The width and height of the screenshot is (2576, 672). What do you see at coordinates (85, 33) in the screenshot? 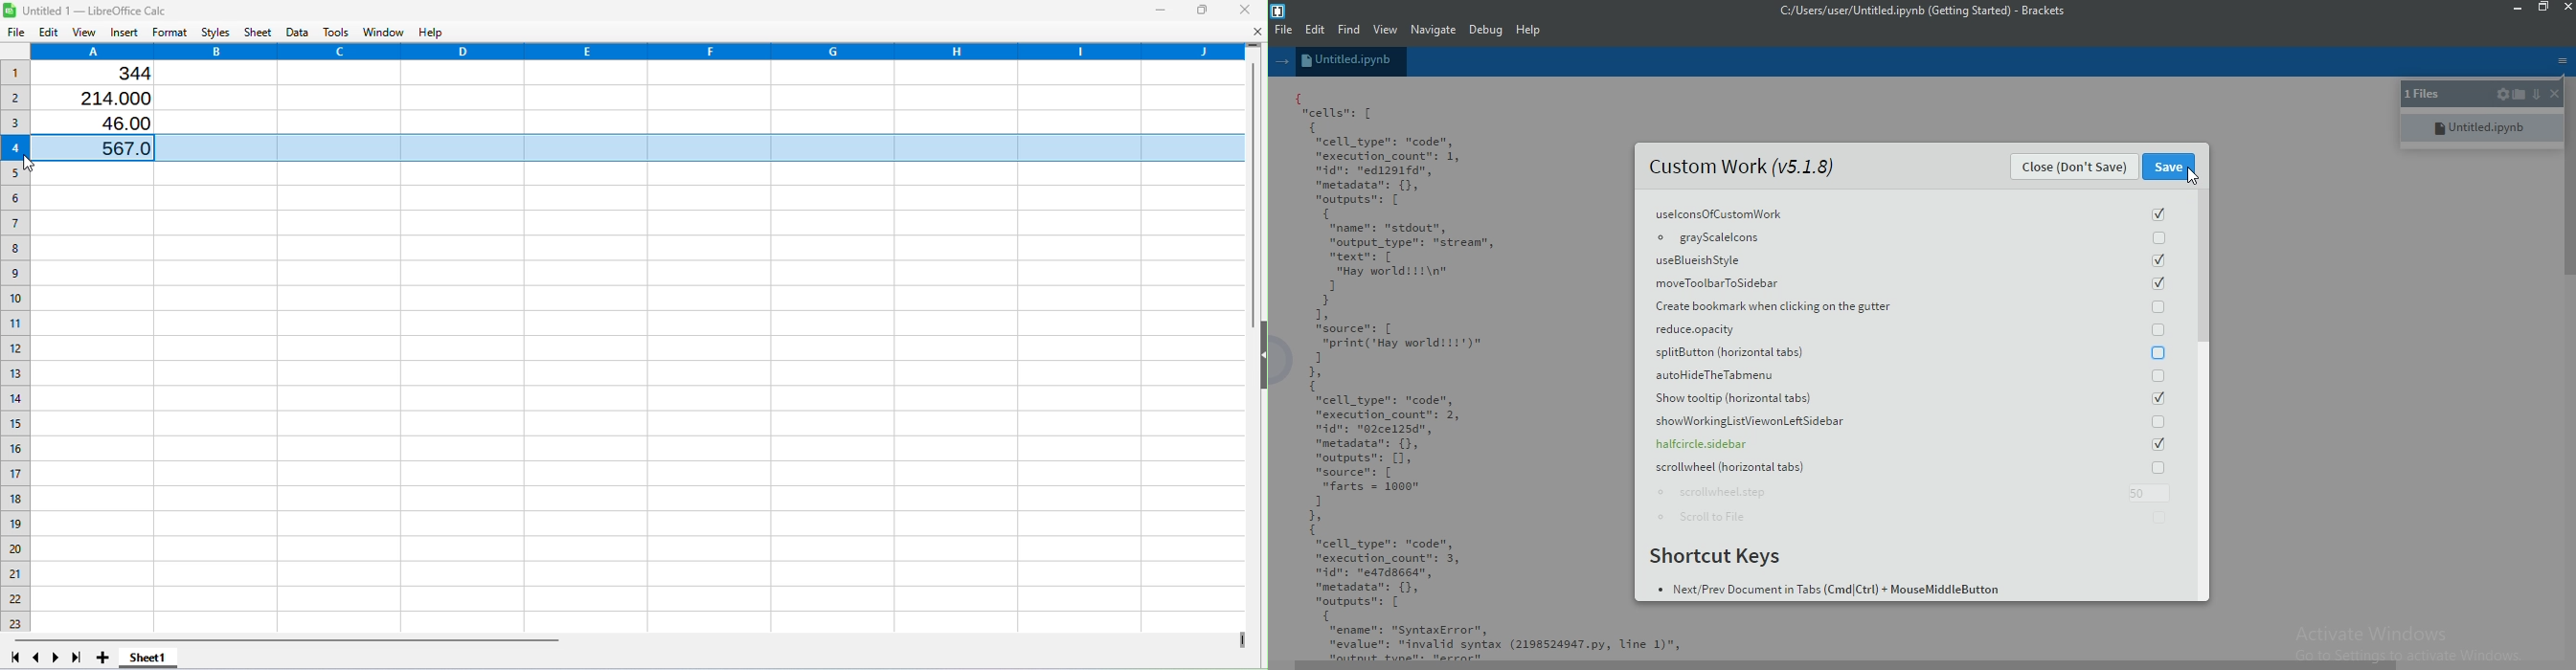
I see `View` at bounding box center [85, 33].